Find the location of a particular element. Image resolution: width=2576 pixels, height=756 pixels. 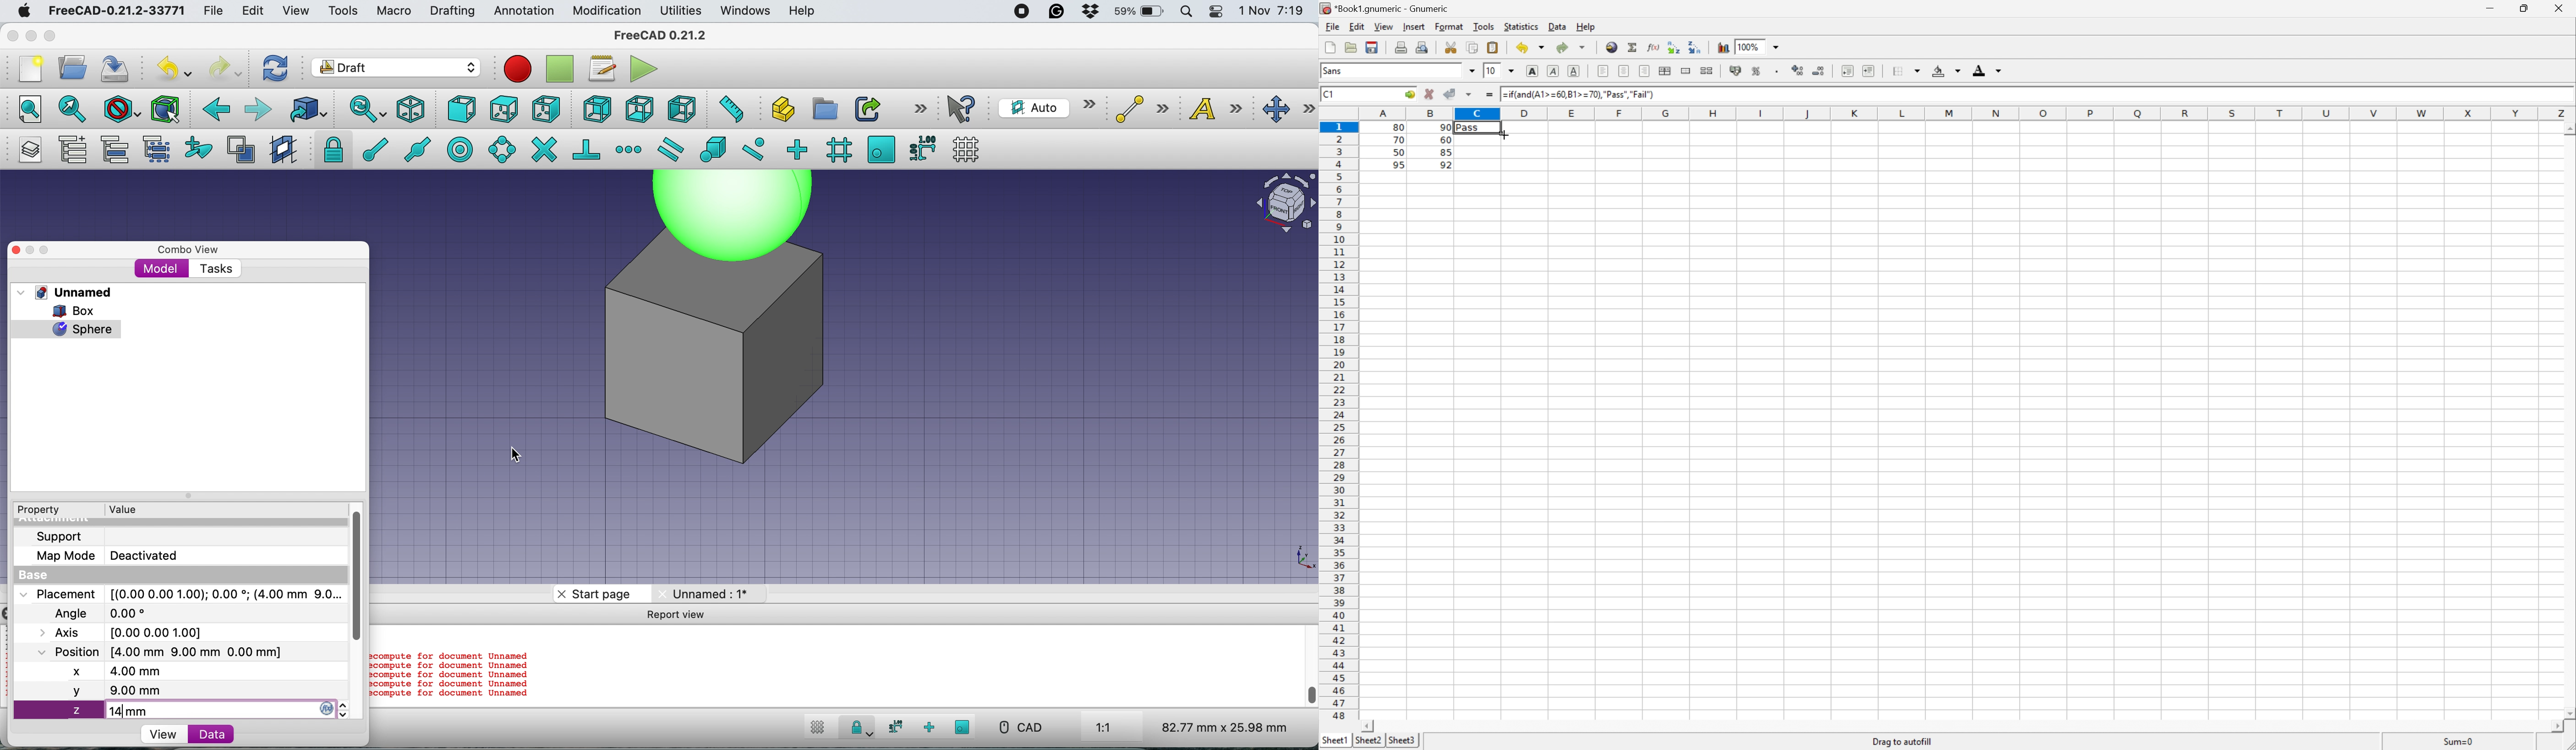

backward is located at coordinates (214, 109).